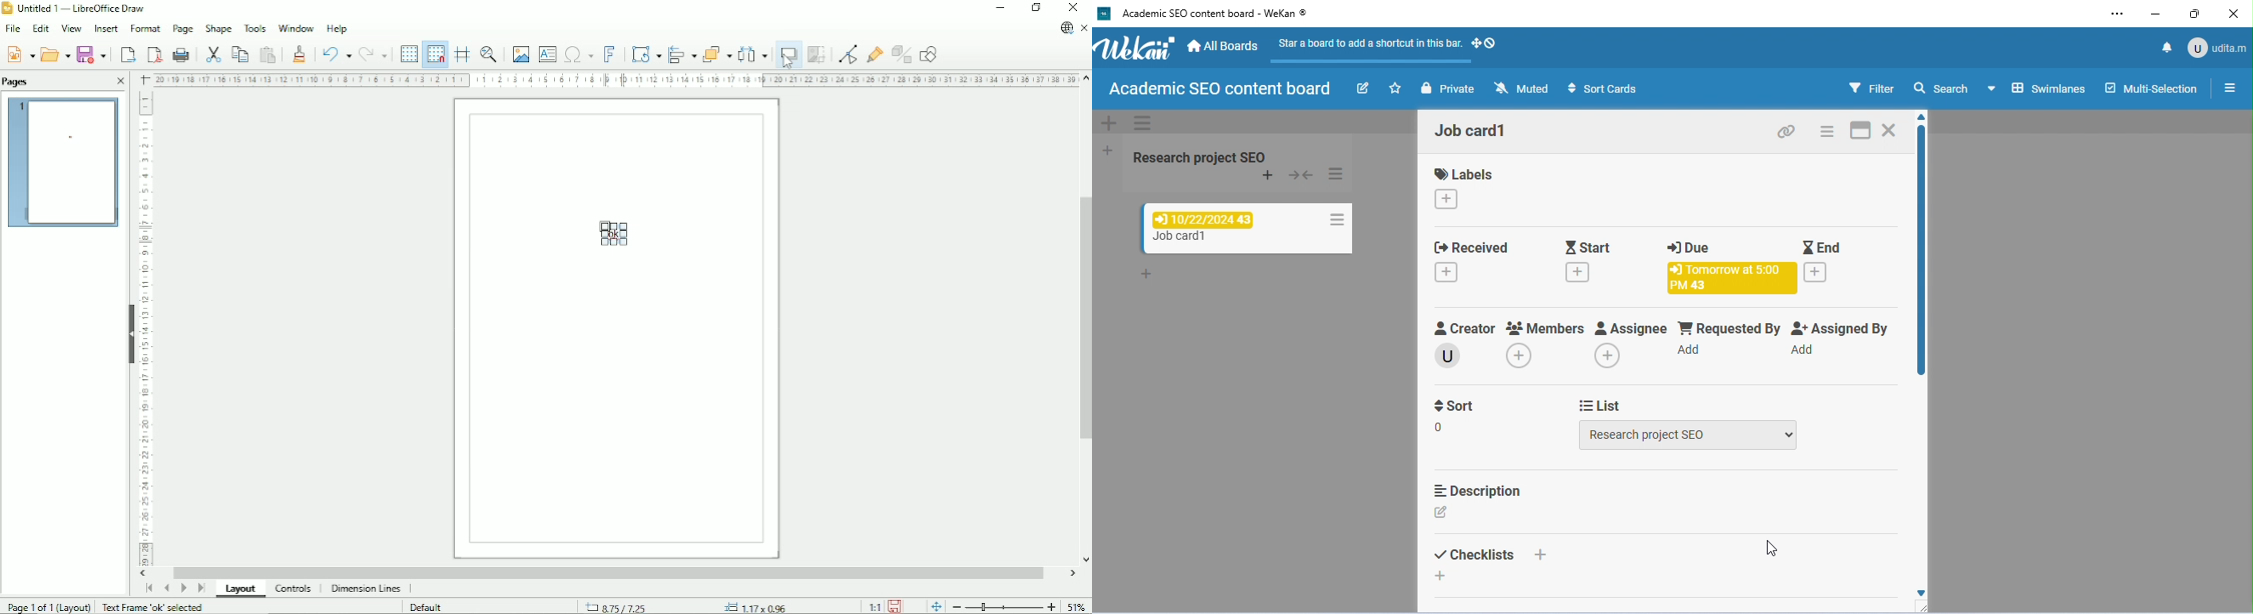 The width and height of the screenshot is (2268, 616). Describe the element at coordinates (295, 27) in the screenshot. I see `Window` at that location.